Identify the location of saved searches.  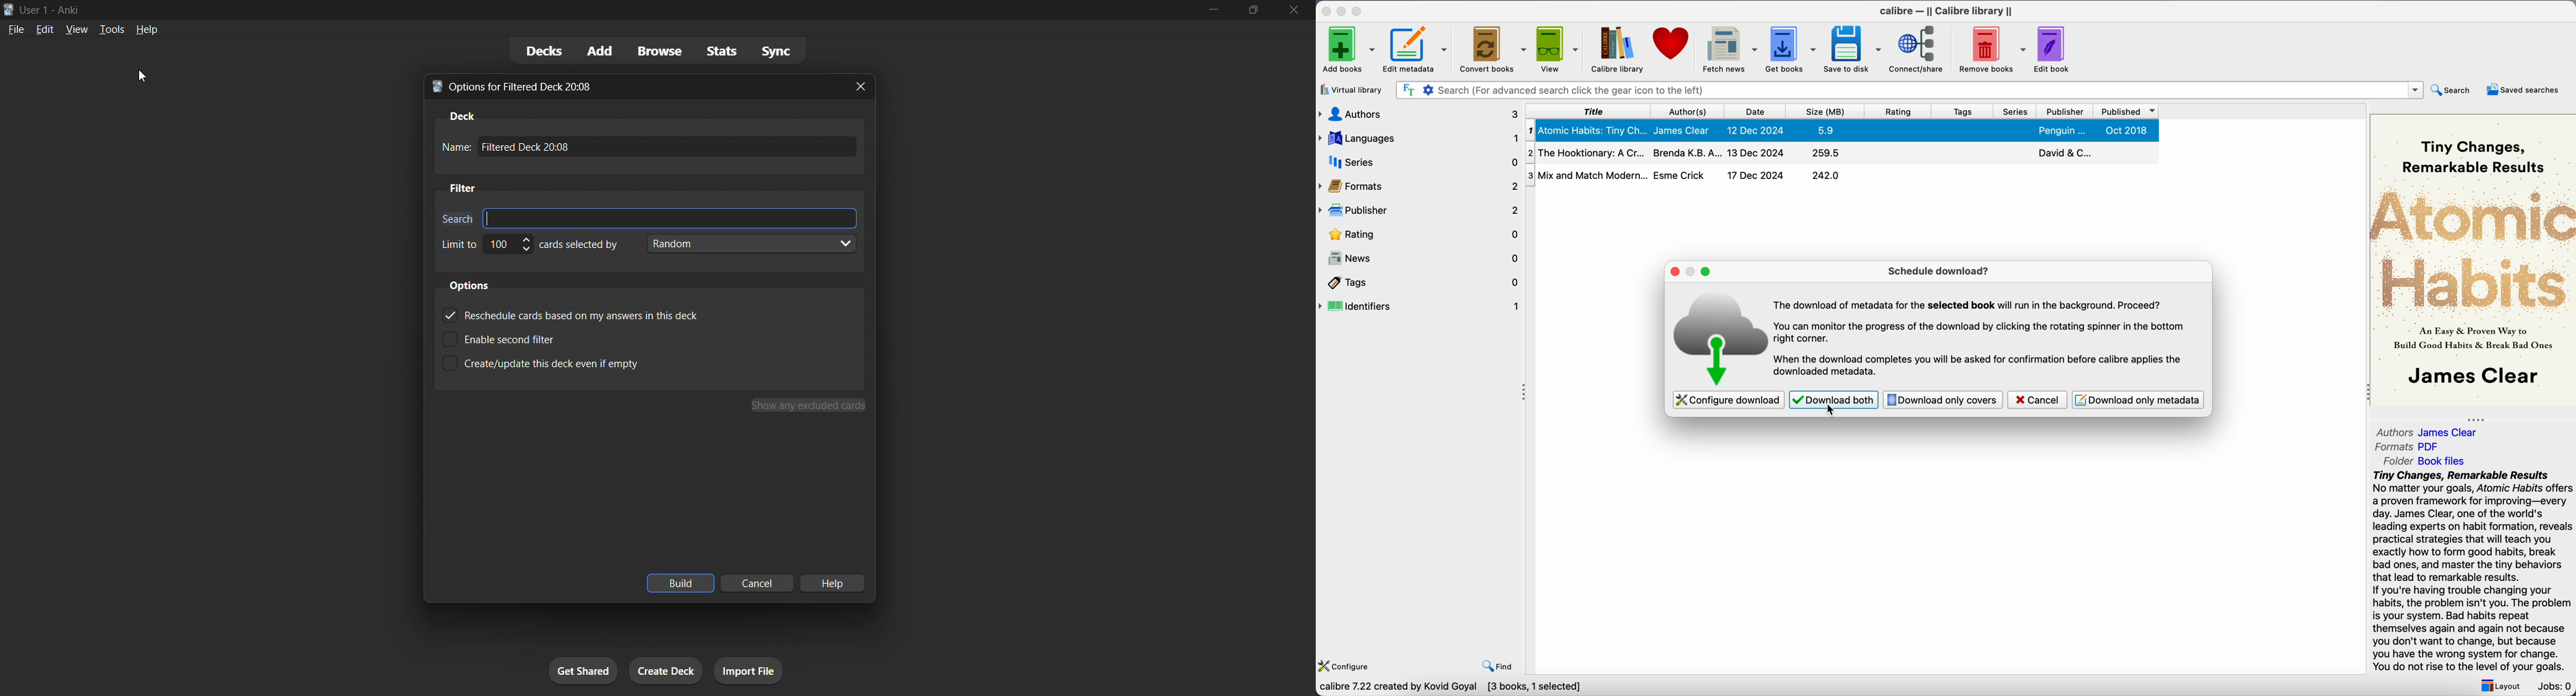
(2525, 91).